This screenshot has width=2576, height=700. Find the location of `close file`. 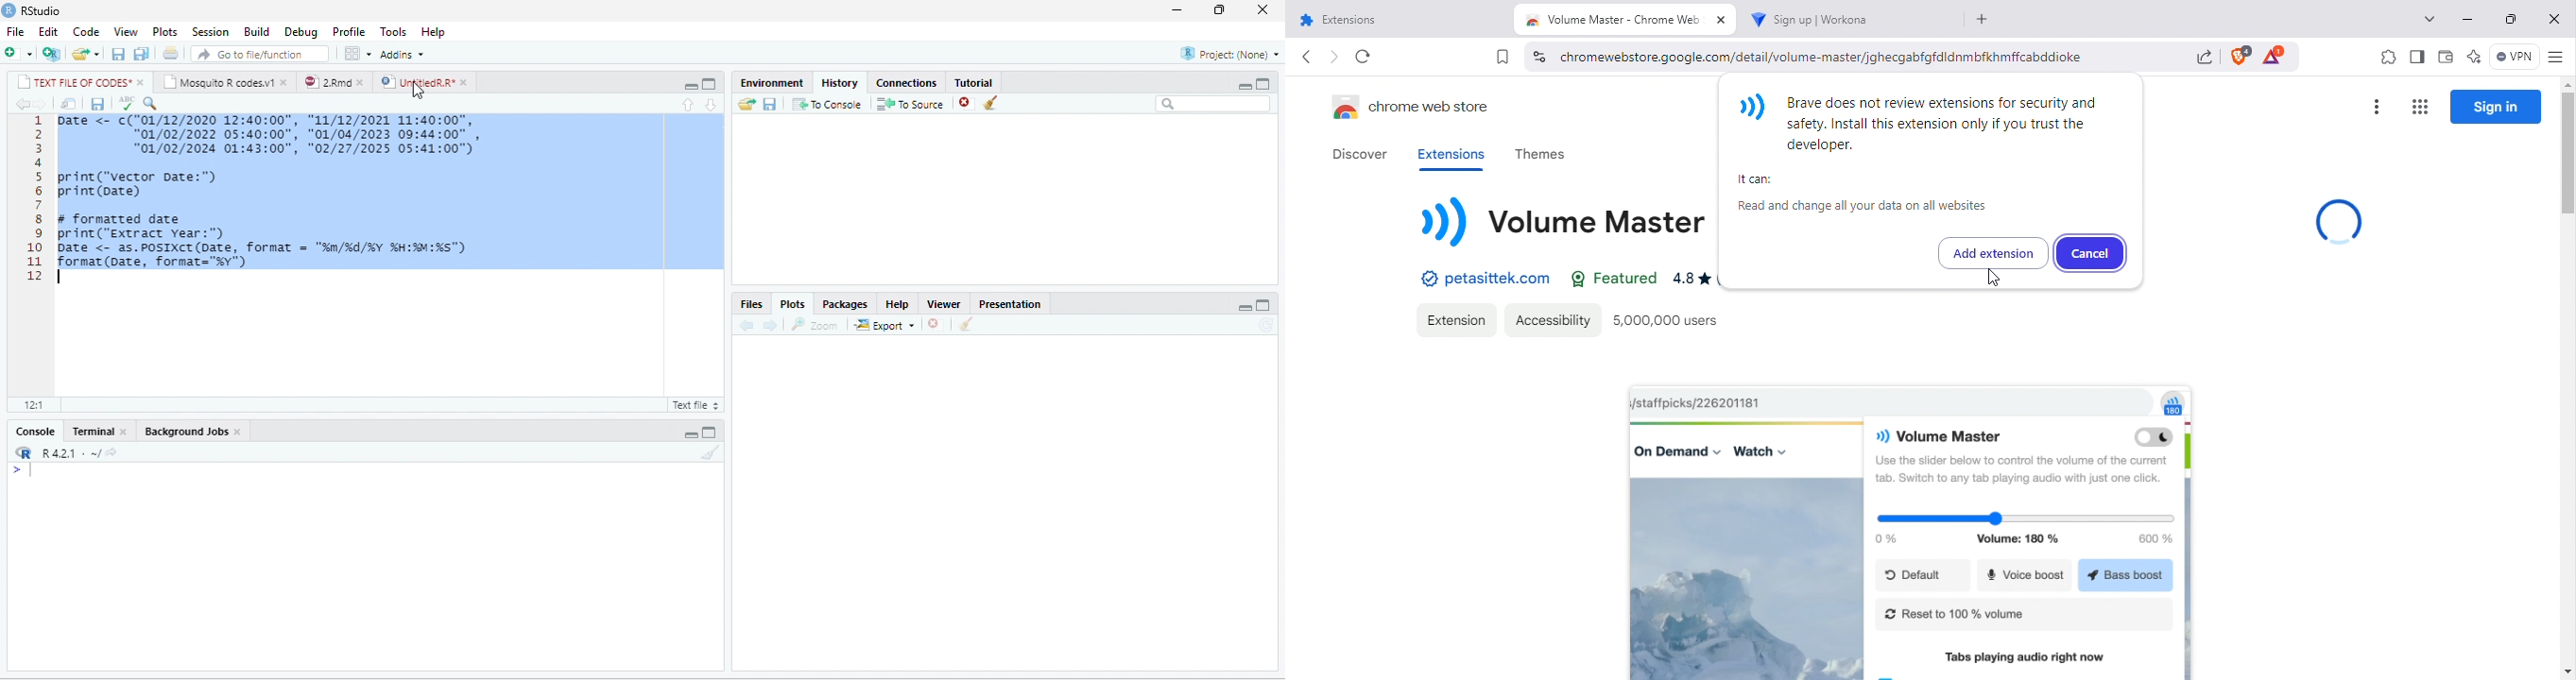

close file is located at coordinates (939, 324).